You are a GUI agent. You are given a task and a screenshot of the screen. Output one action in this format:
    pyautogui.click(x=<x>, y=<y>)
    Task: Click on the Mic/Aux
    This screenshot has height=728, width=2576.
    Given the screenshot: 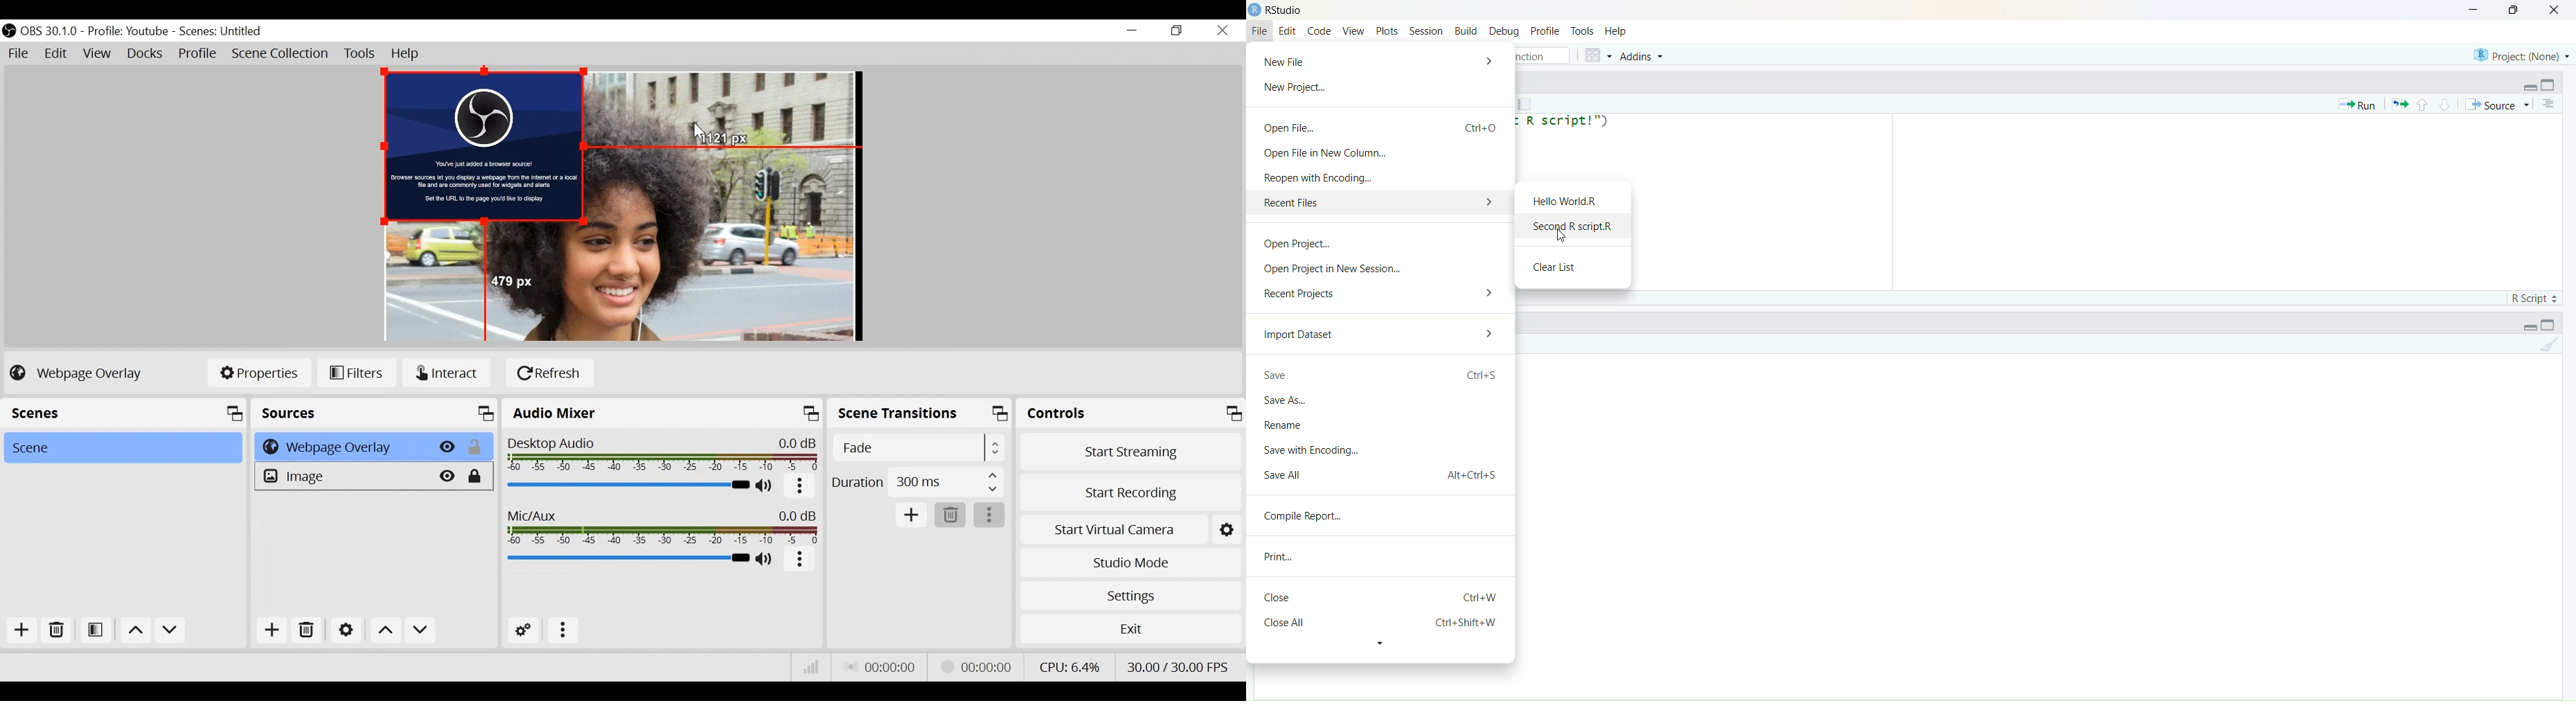 What is the action you would take?
    pyautogui.click(x=665, y=526)
    